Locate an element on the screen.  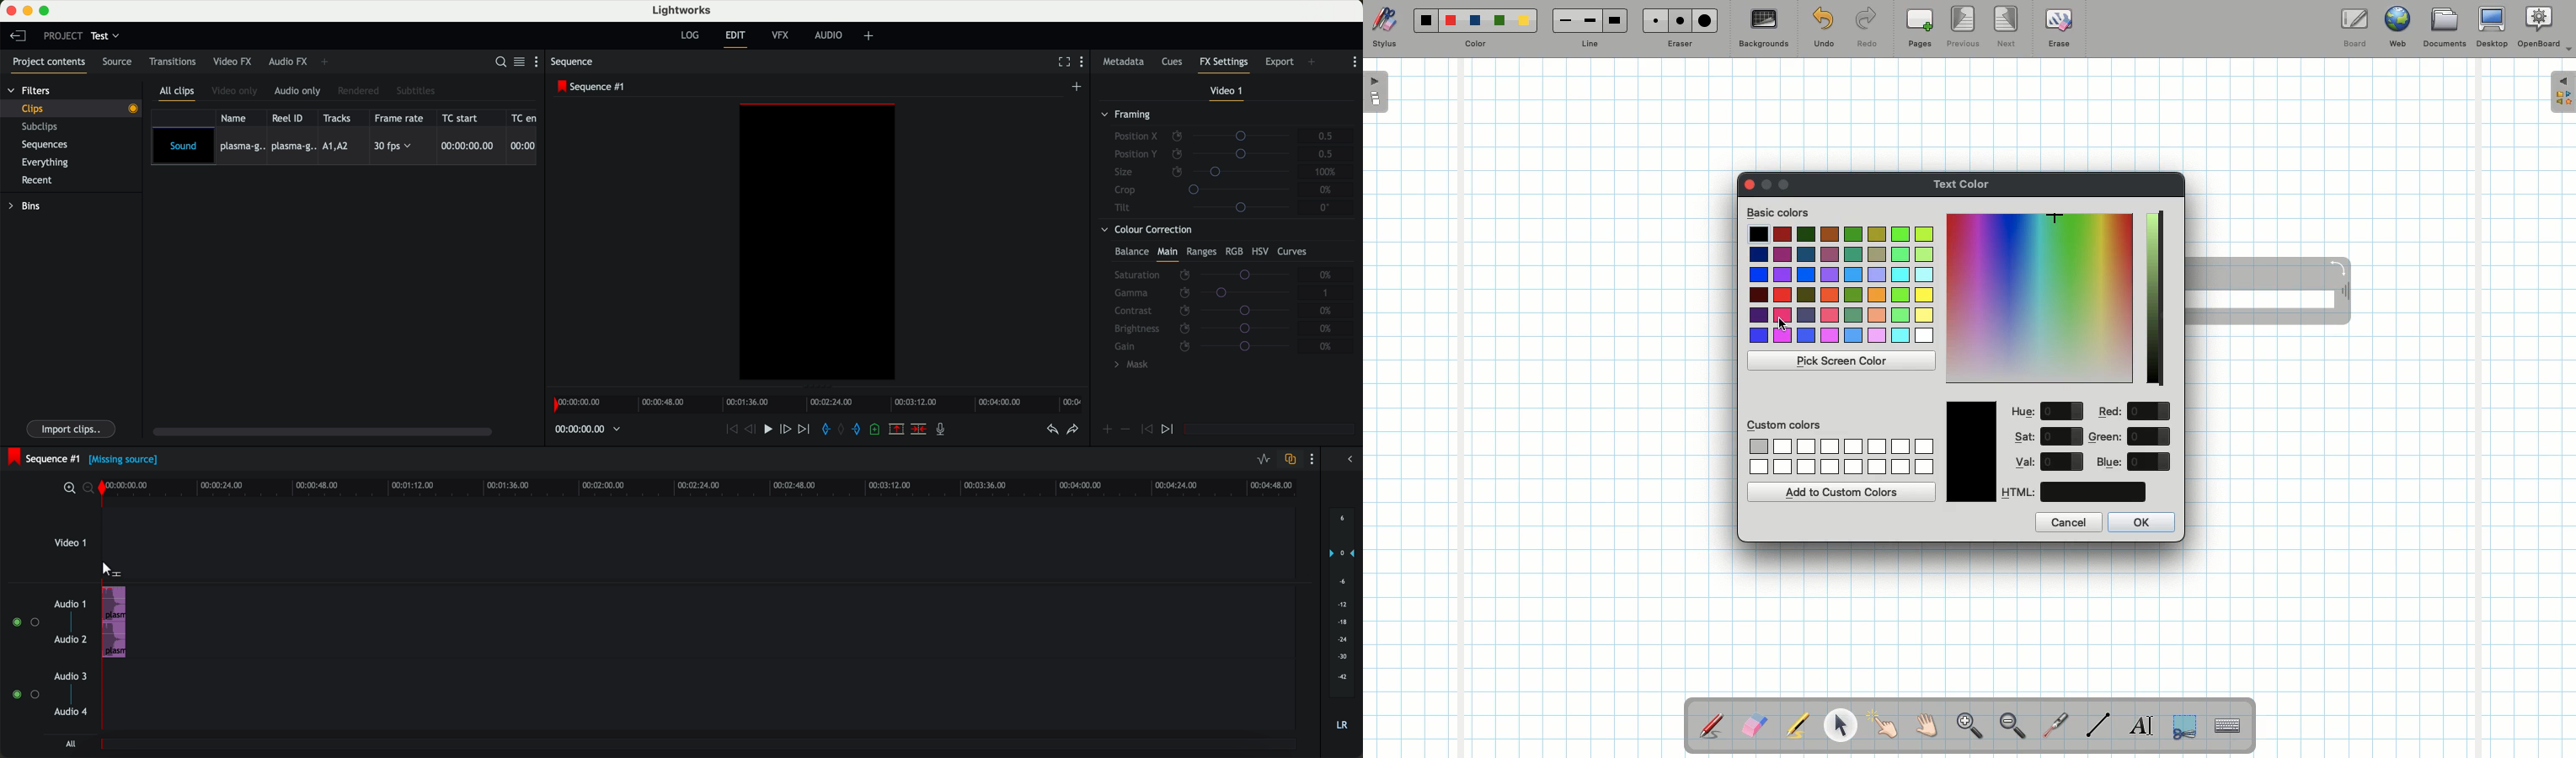
Large eraser is located at coordinates (1705, 20).